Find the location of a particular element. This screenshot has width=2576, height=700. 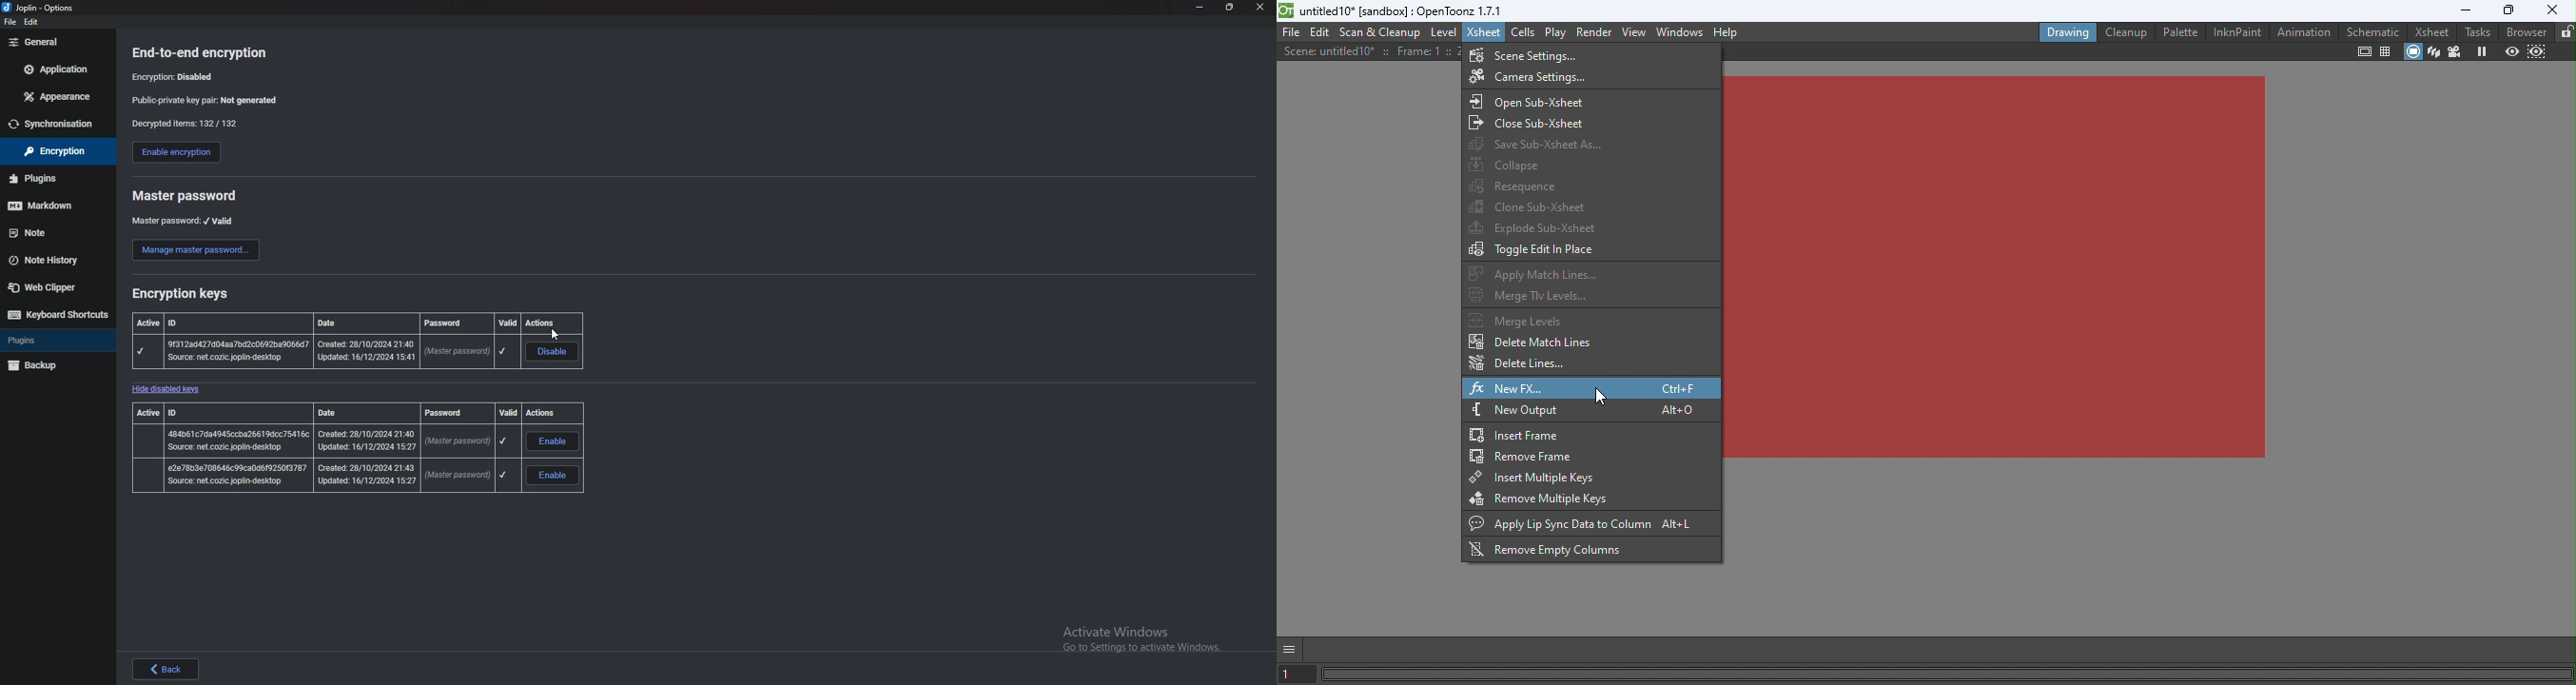

password is located at coordinates (455, 412).